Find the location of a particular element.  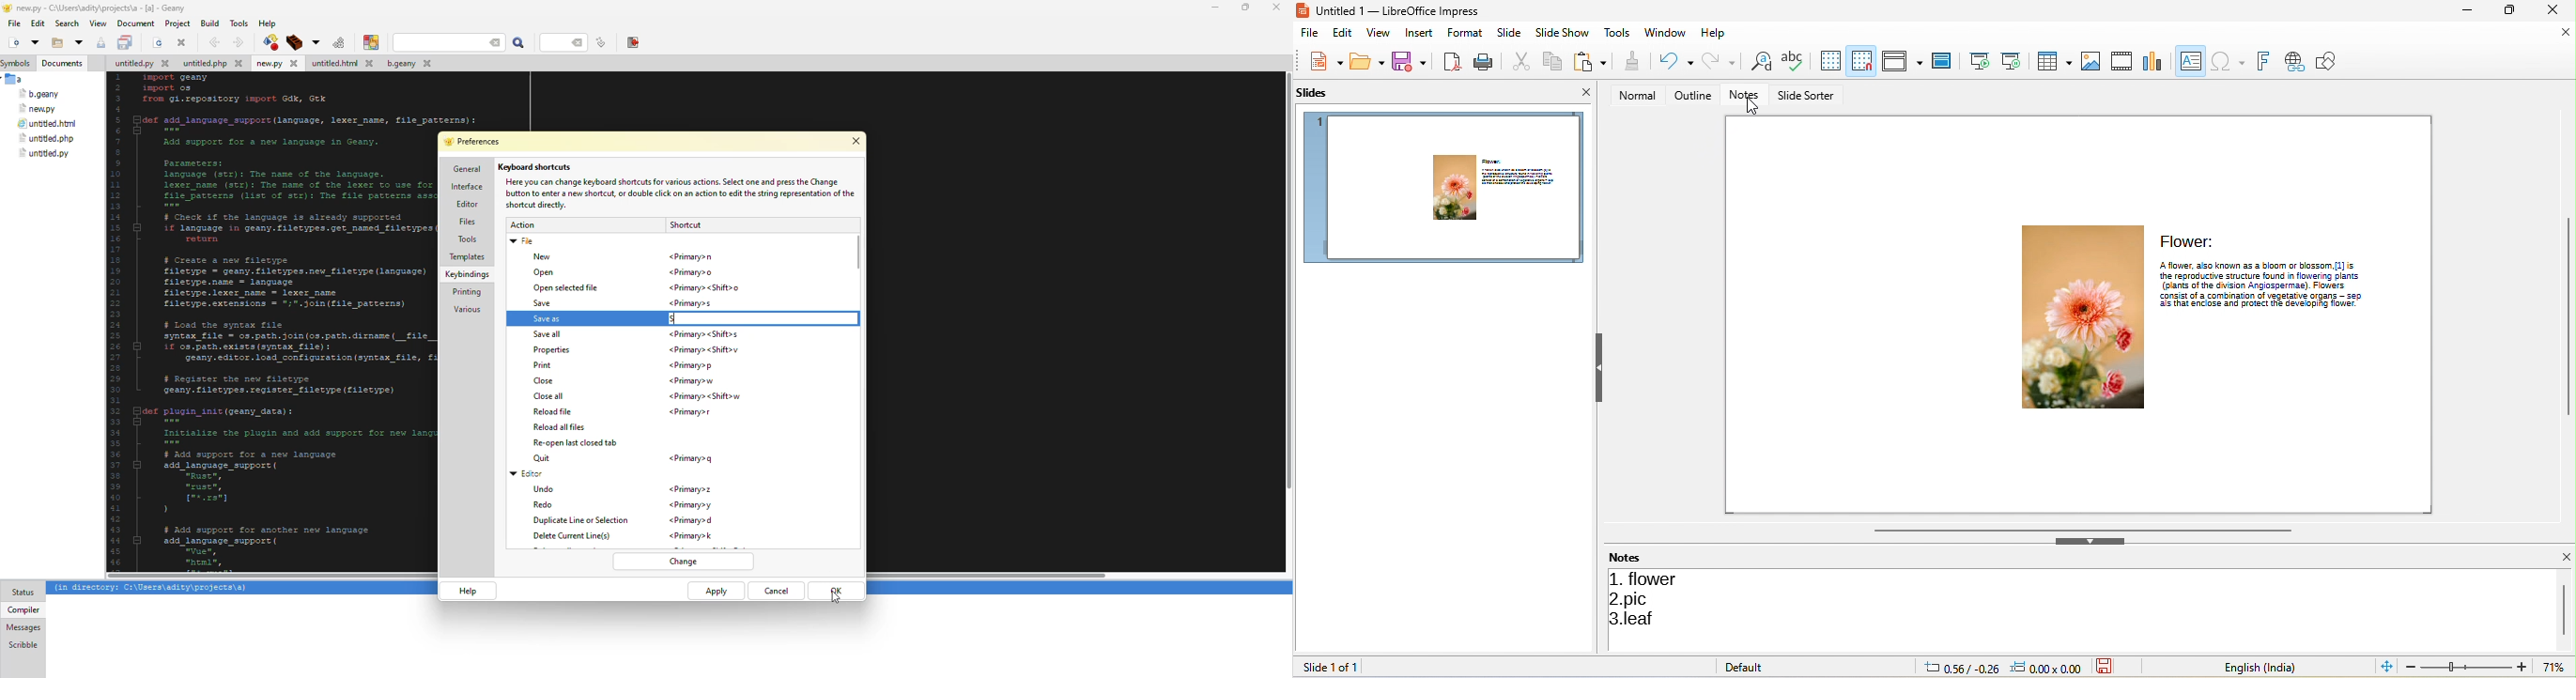

info is located at coordinates (152, 588).